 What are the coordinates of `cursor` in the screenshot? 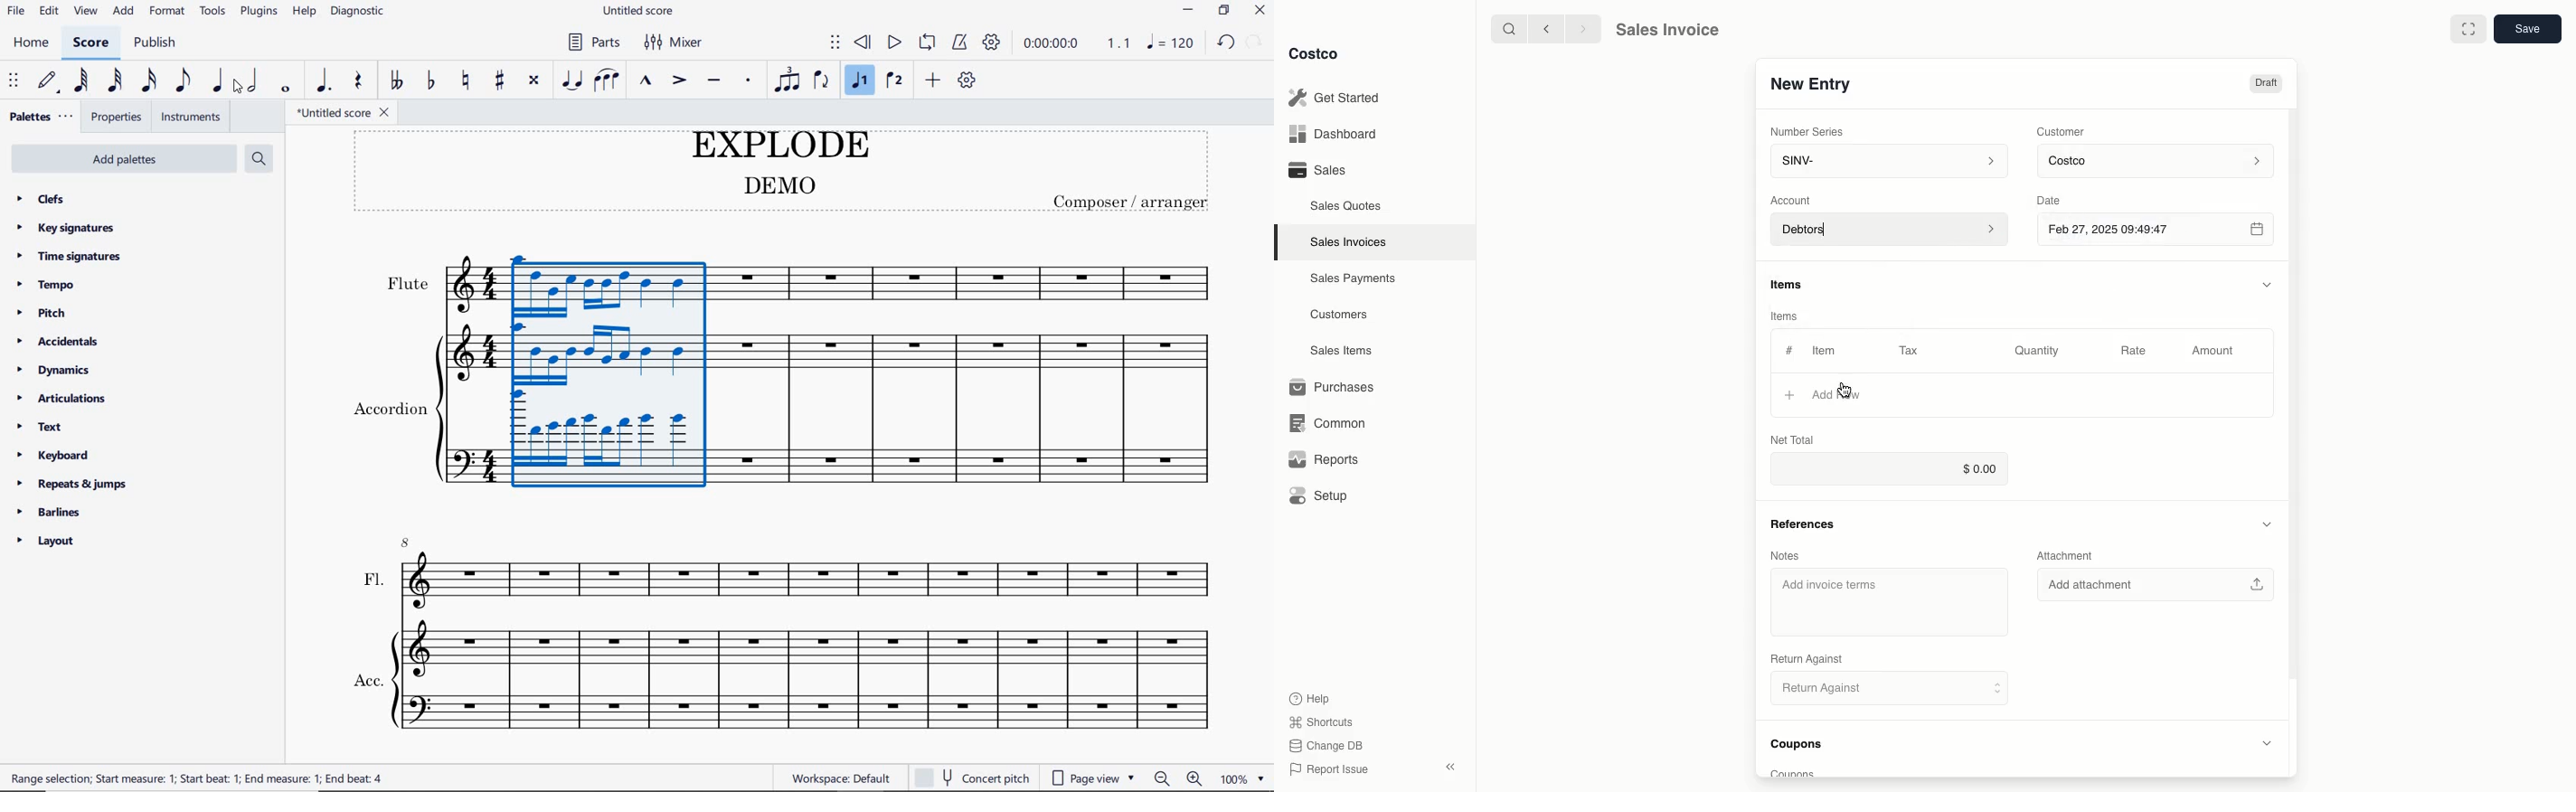 It's located at (1848, 387).